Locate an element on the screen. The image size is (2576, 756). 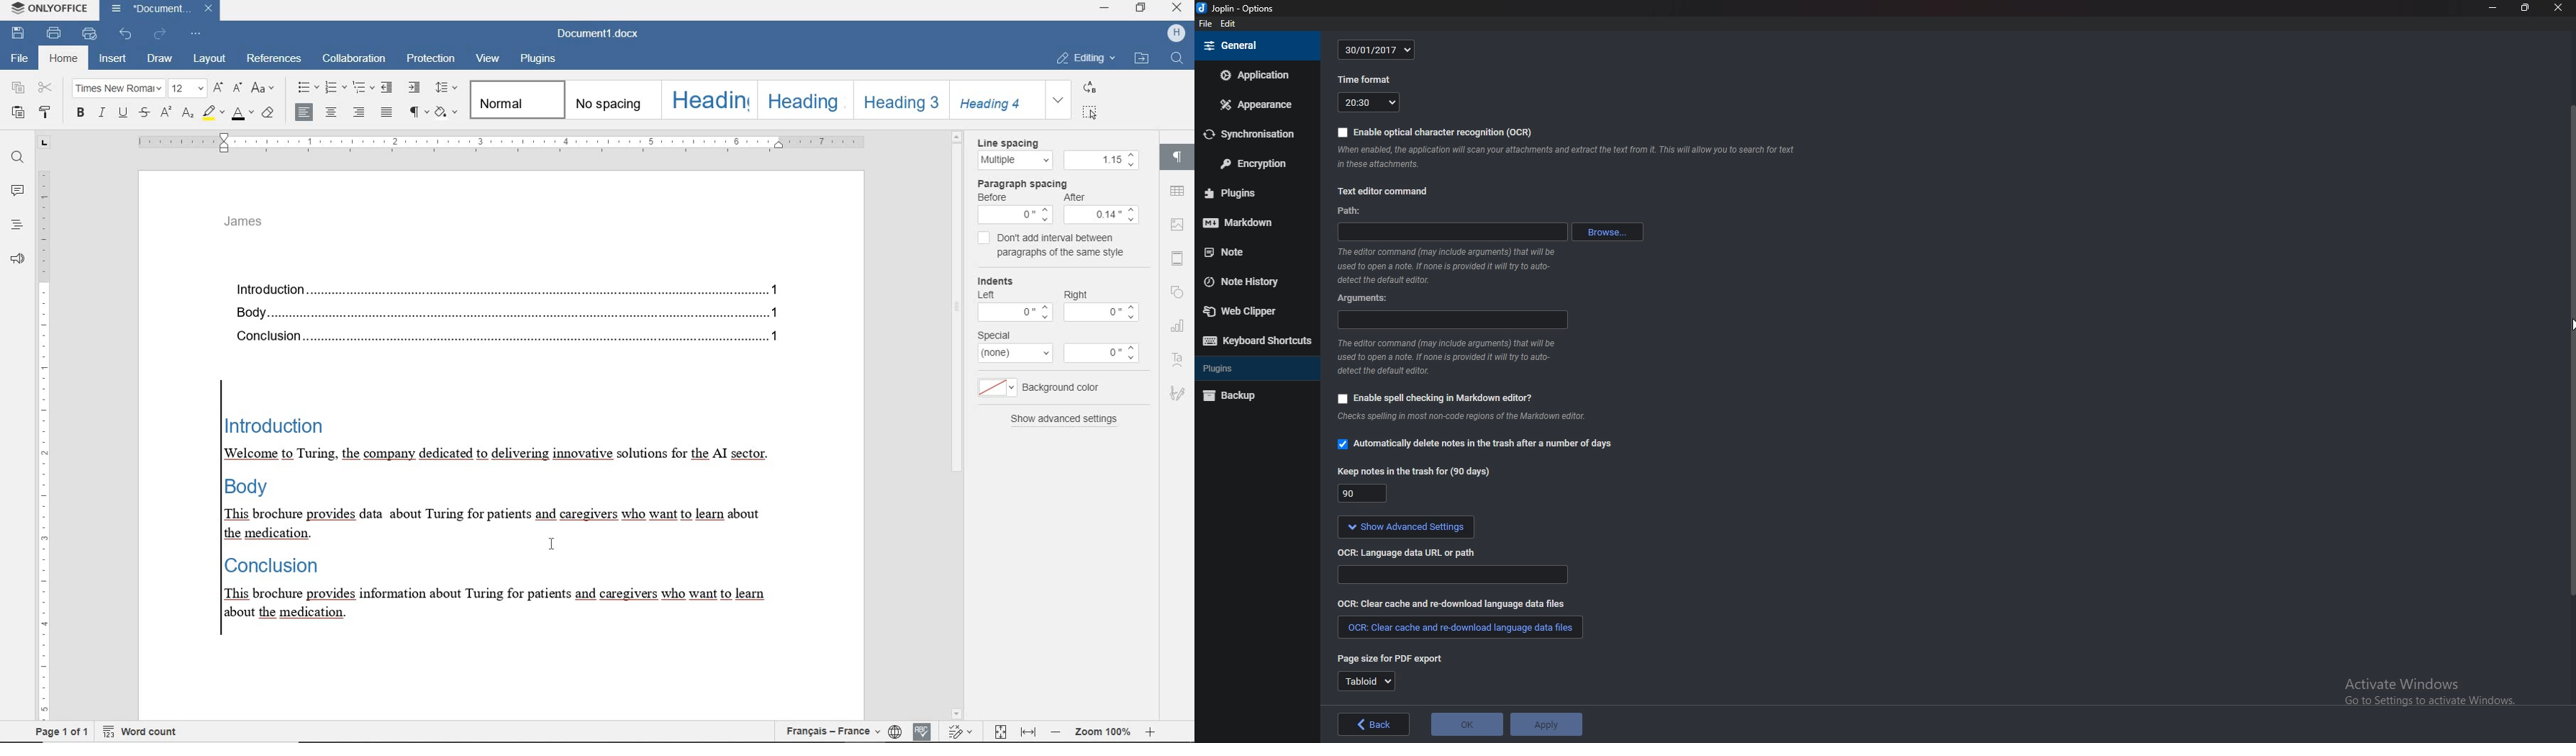
activate windows is located at coordinates (2418, 694).